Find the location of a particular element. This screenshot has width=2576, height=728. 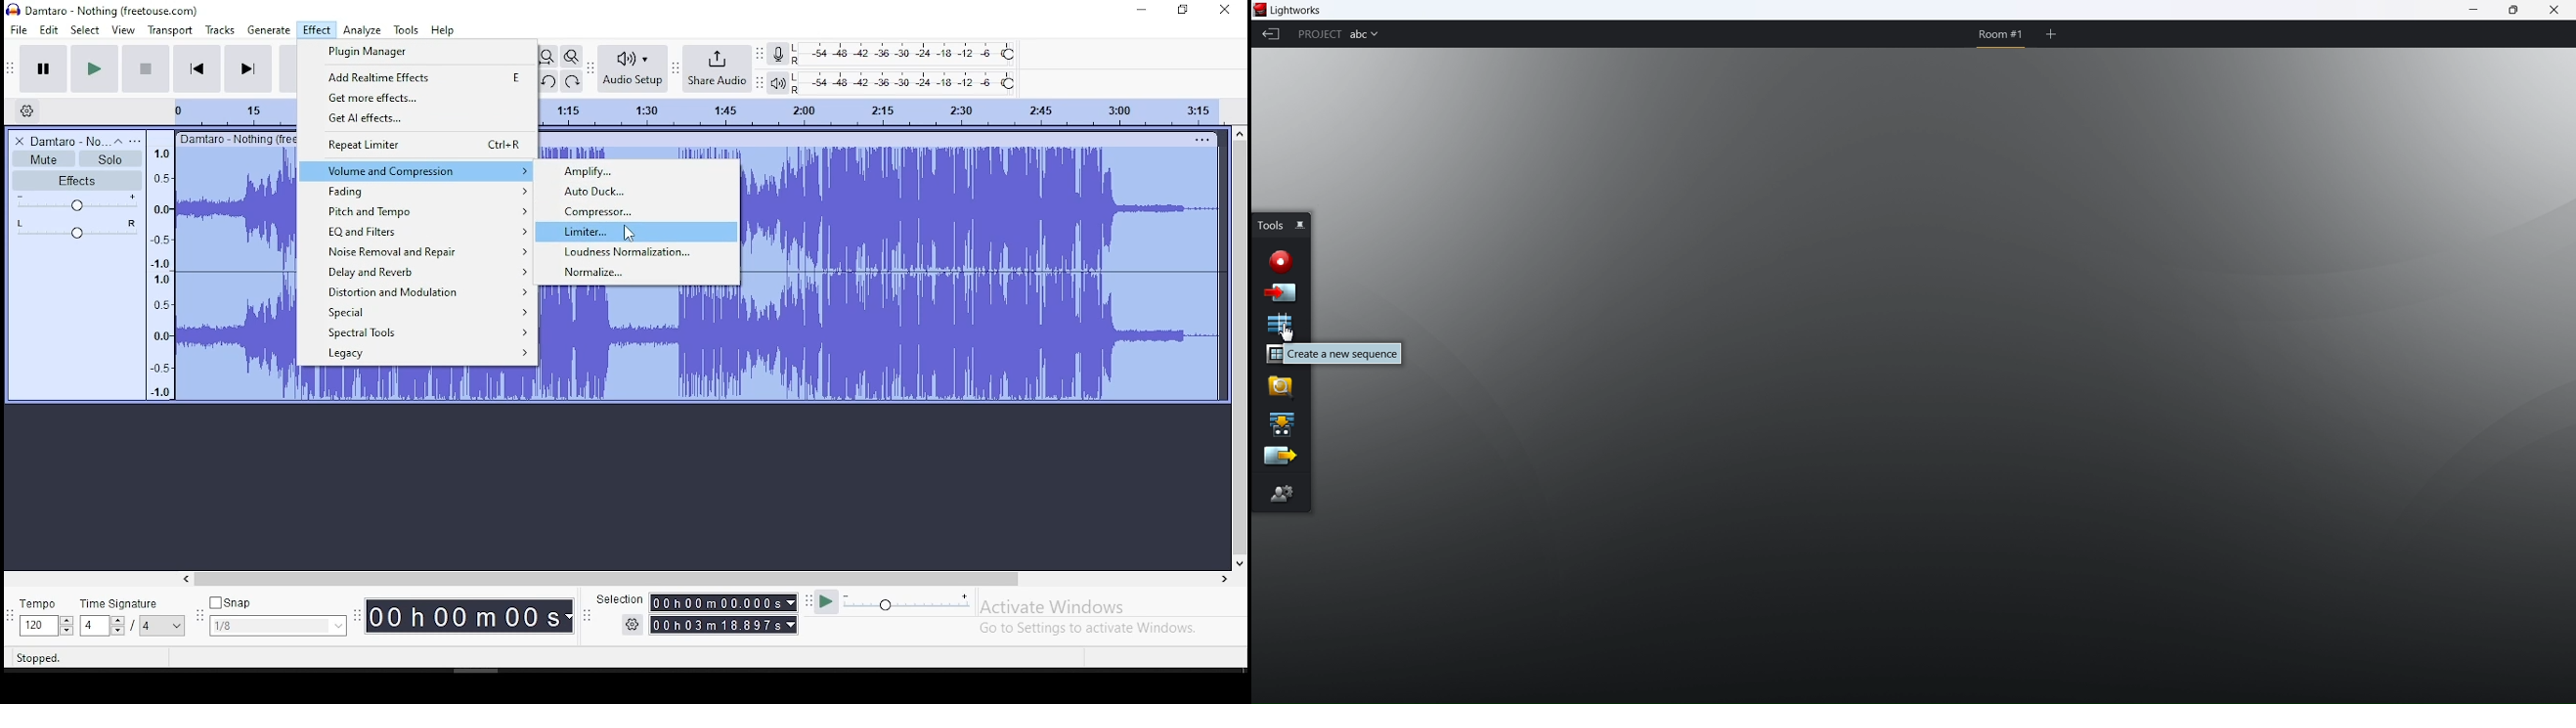

loudness is located at coordinates (637, 253).